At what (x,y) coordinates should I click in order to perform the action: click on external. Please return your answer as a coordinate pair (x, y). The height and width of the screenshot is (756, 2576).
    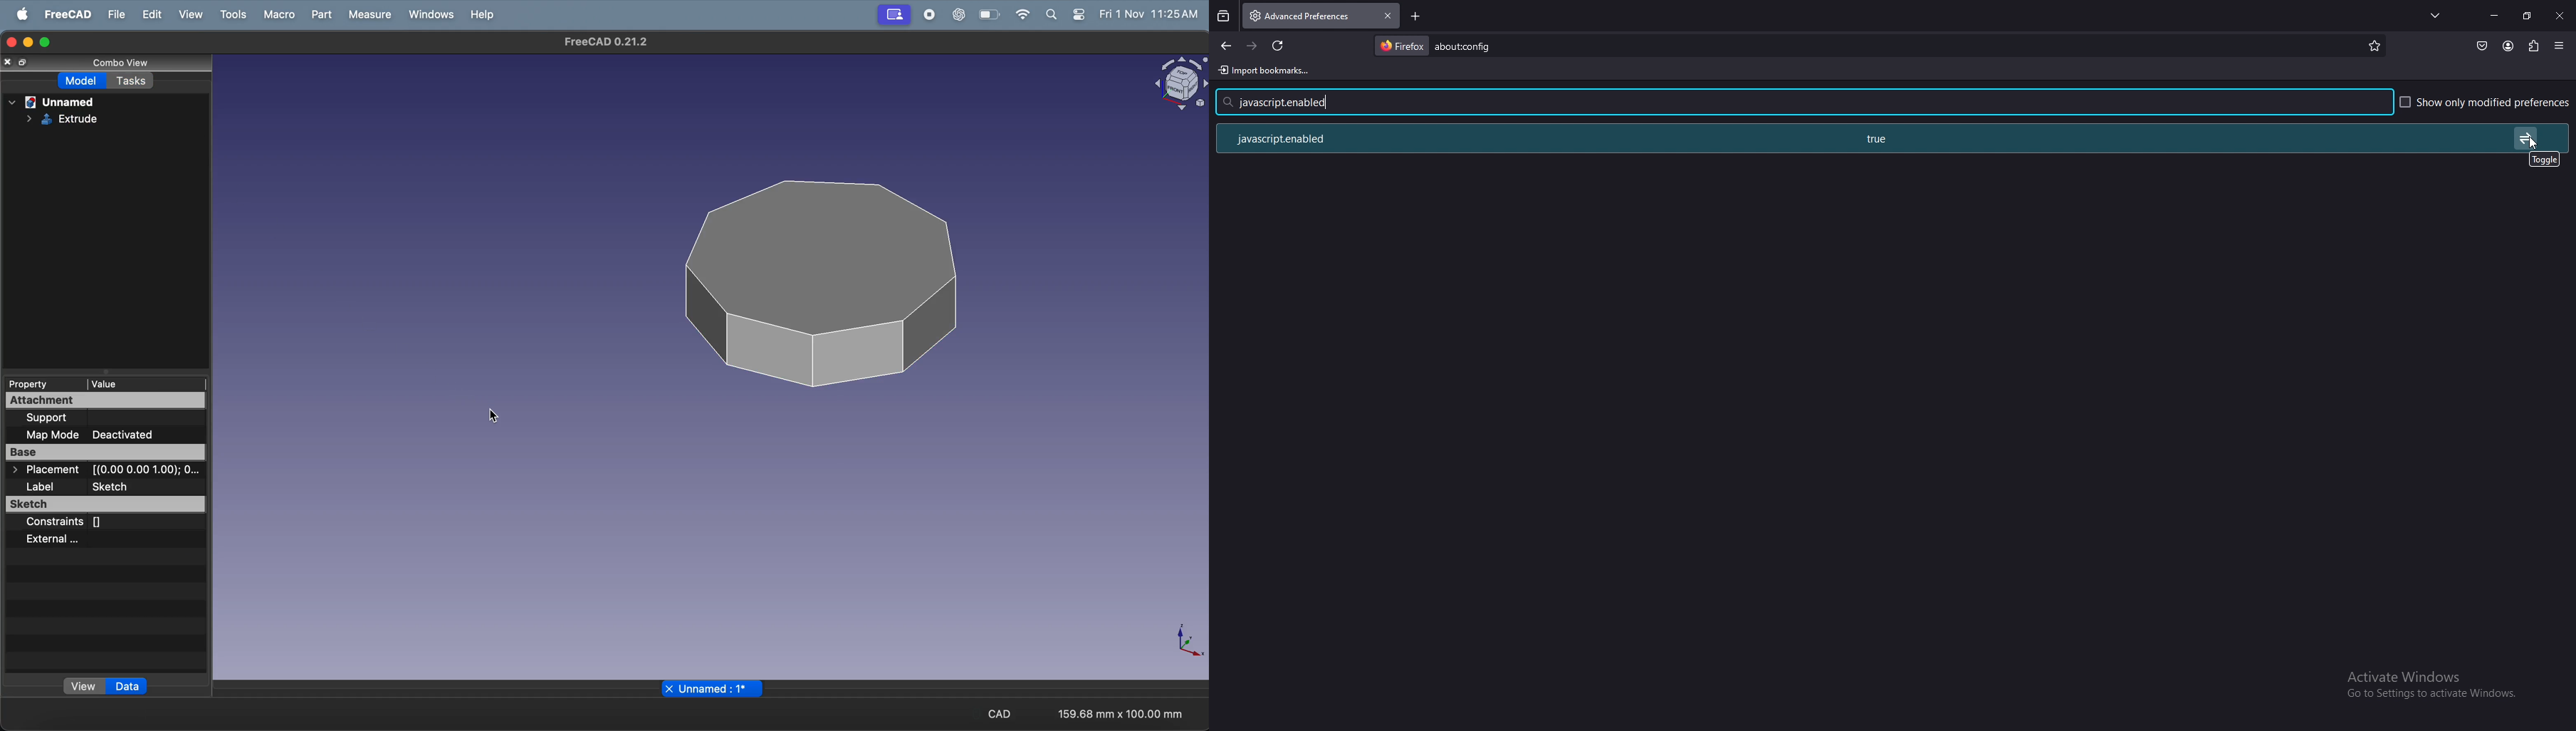
    Looking at the image, I should click on (75, 541).